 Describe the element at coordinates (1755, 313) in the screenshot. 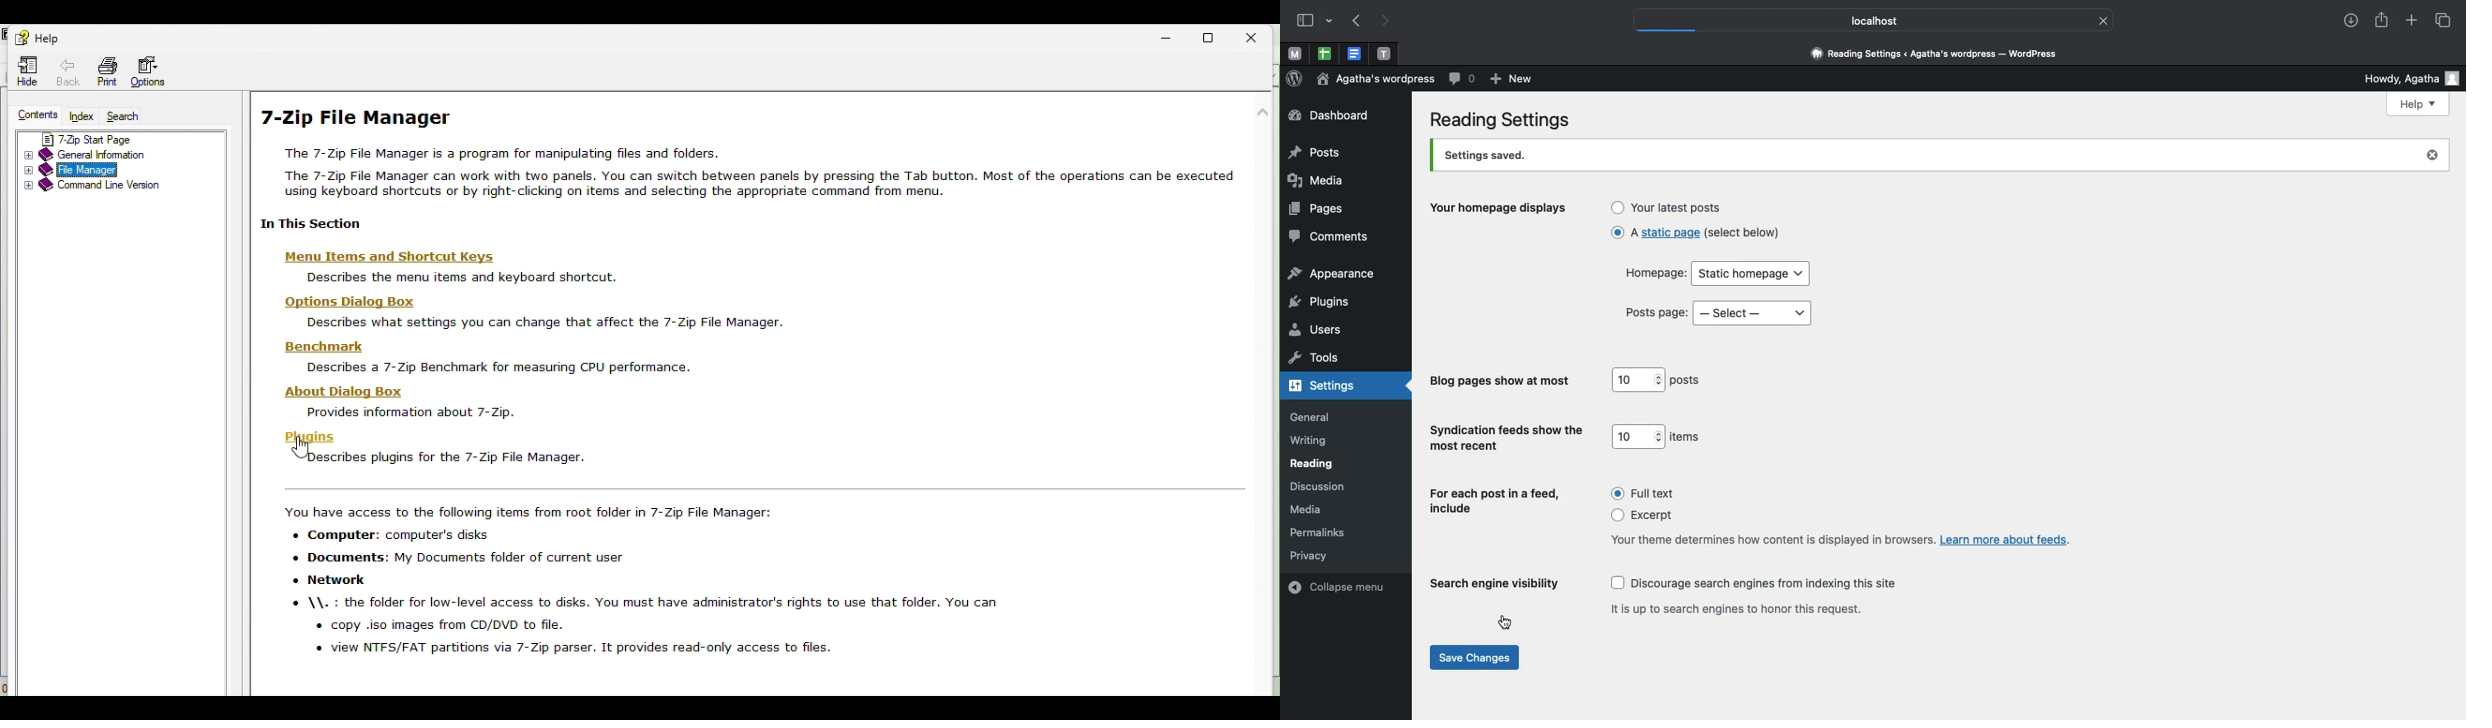

I see `select` at that location.